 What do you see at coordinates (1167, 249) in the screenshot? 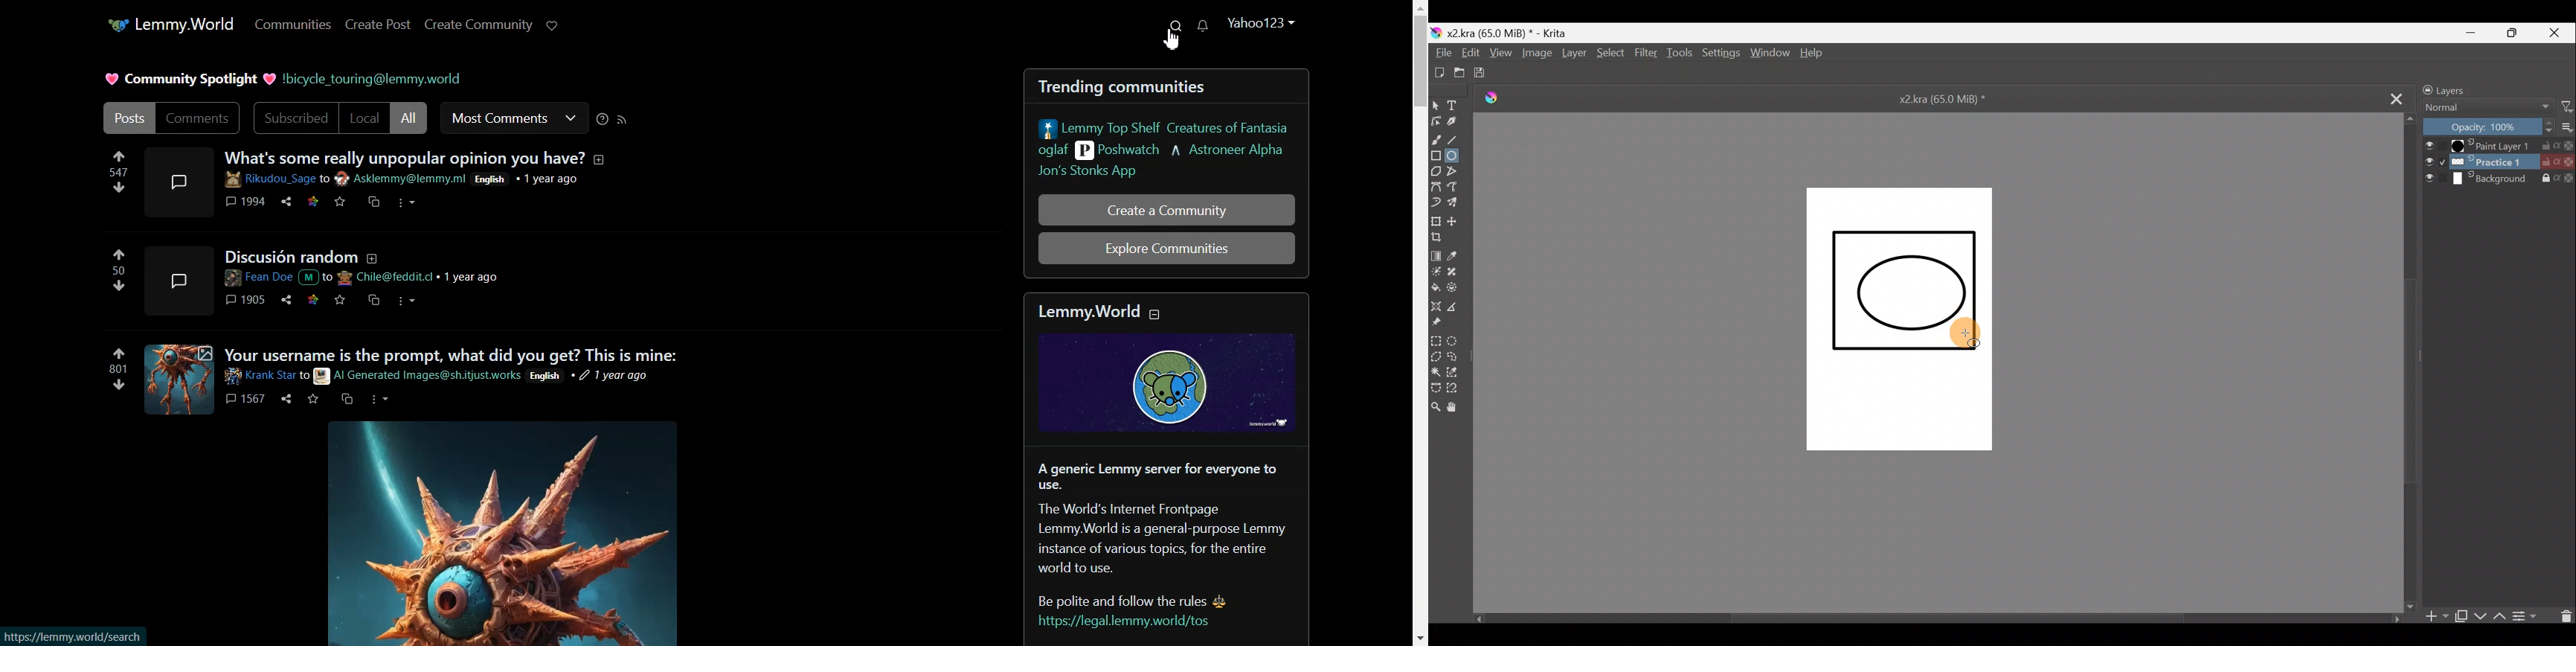
I see `Explore Communities` at bounding box center [1167, 249].